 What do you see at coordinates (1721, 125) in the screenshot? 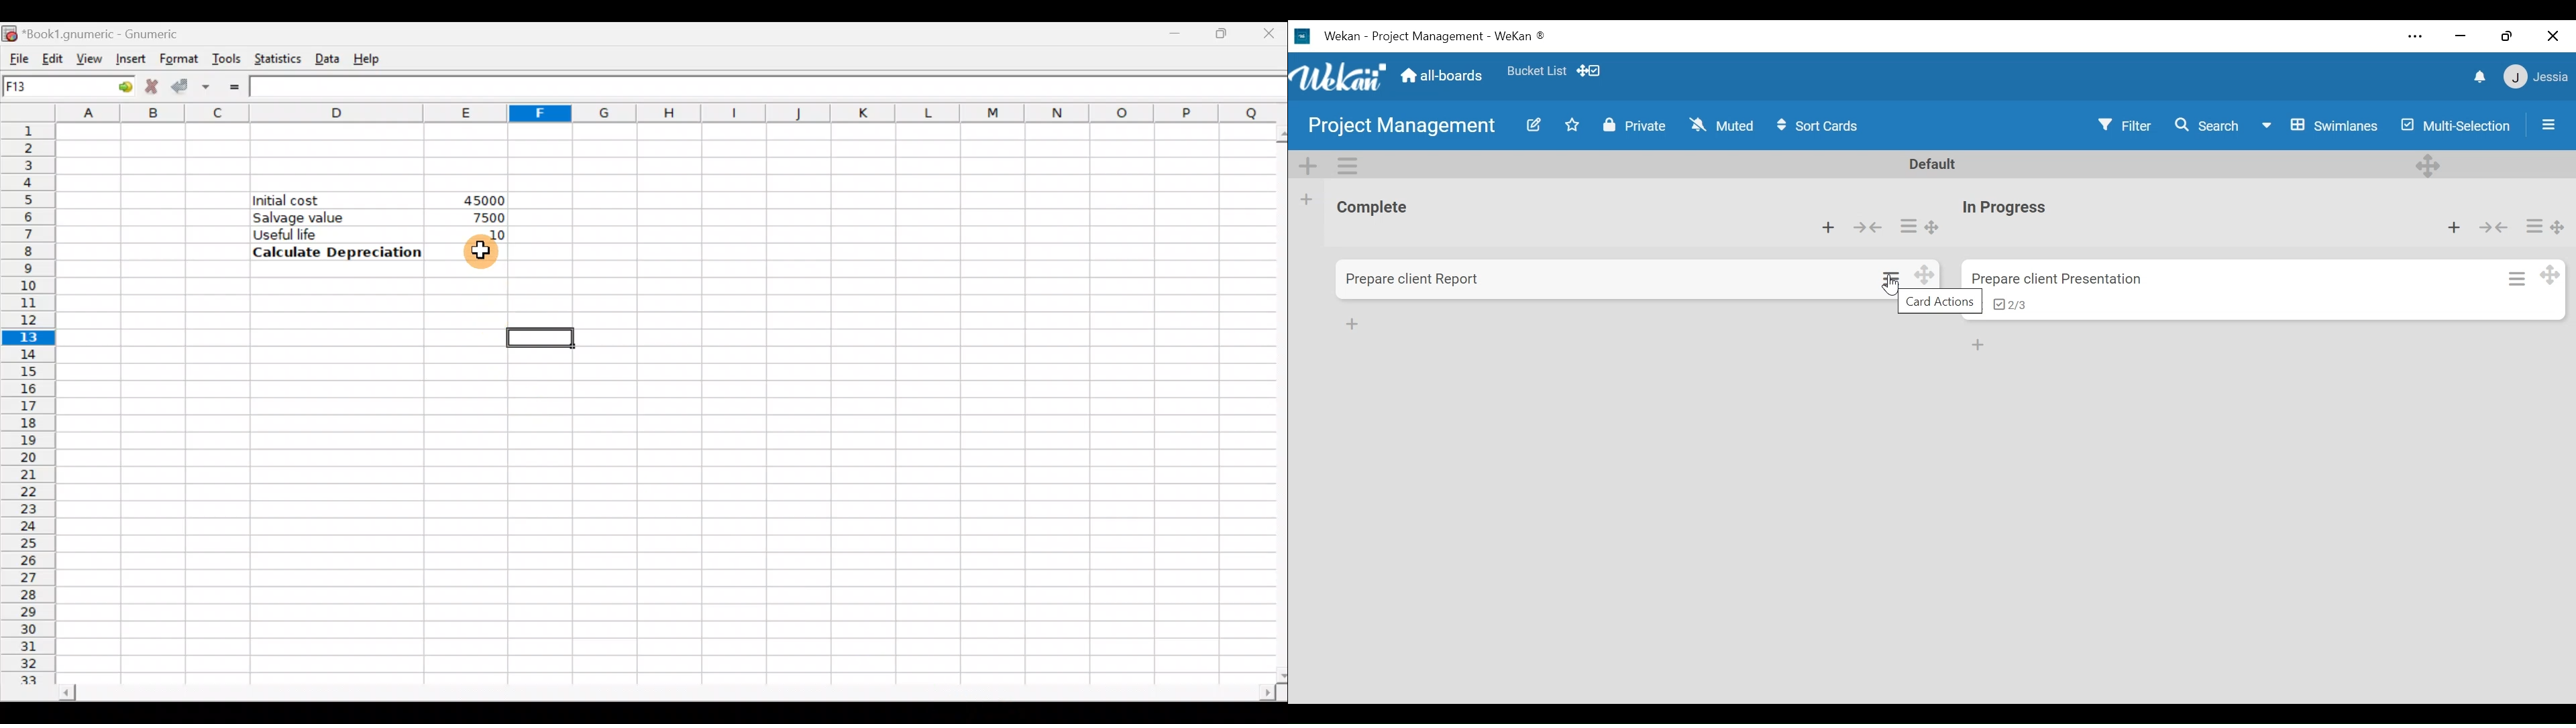
I see `Muted` at bounding box center [1721, 125].